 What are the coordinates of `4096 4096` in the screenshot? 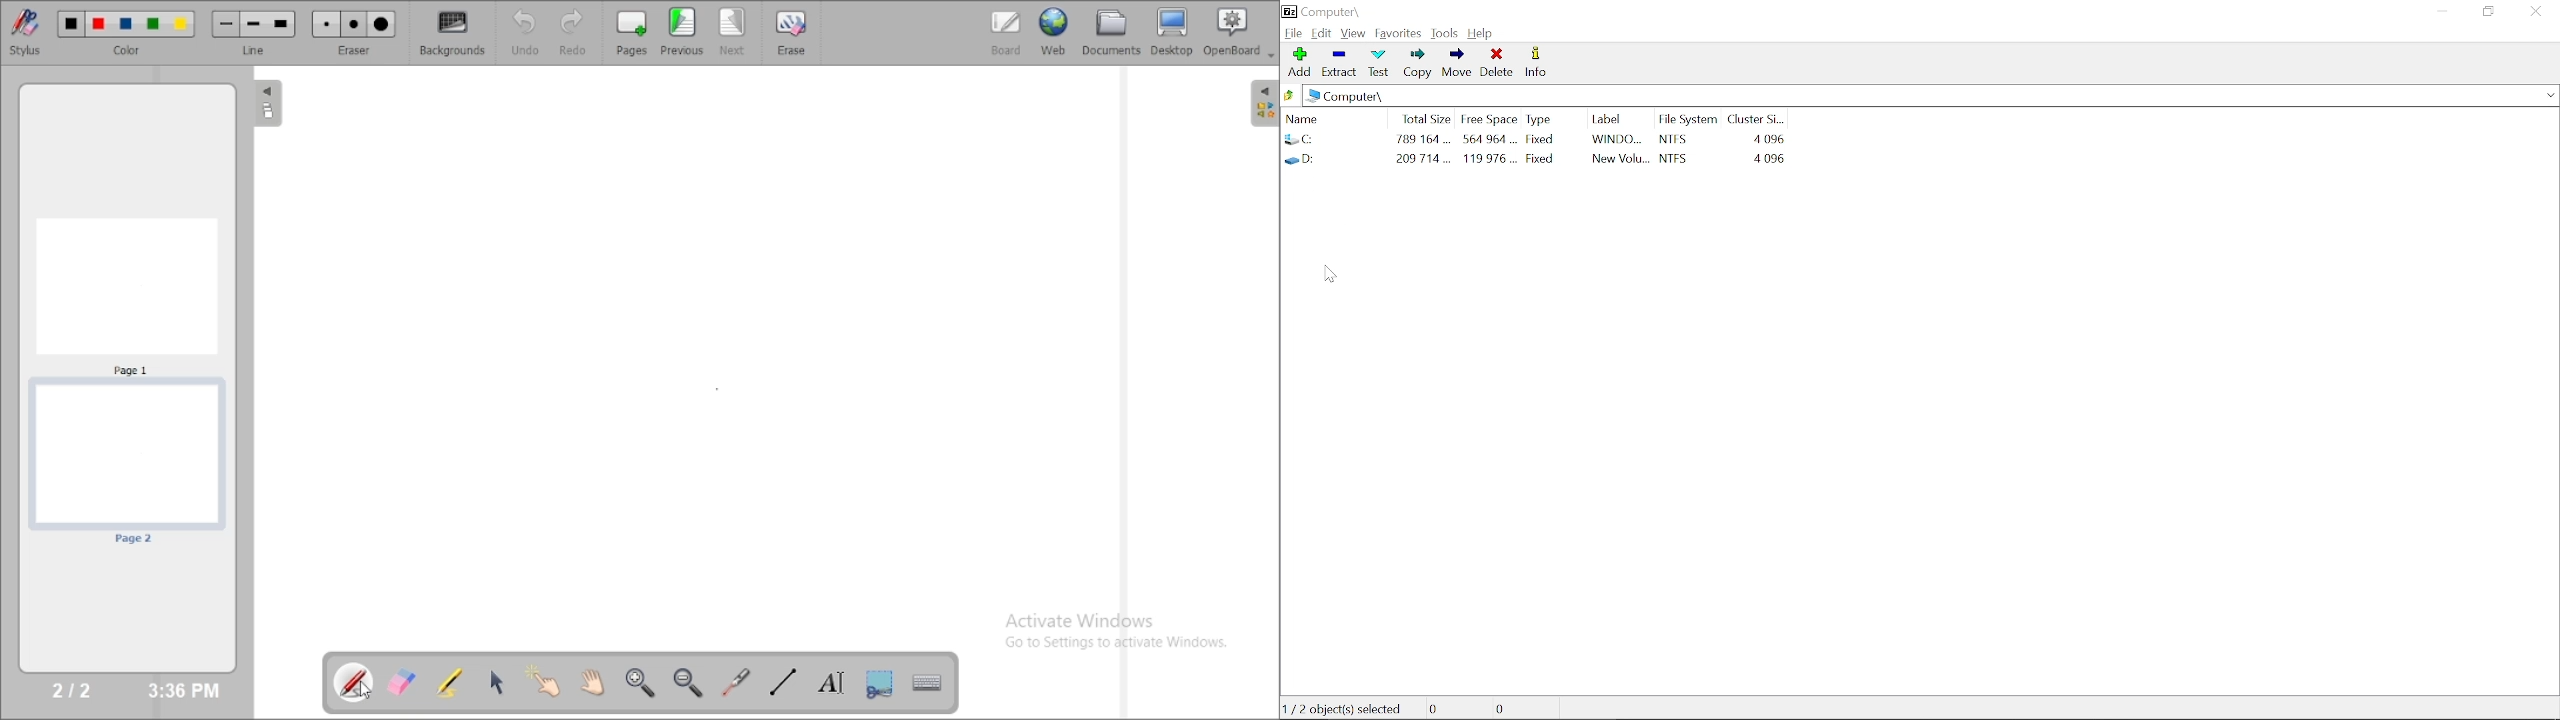 It's located at (1767, 148).